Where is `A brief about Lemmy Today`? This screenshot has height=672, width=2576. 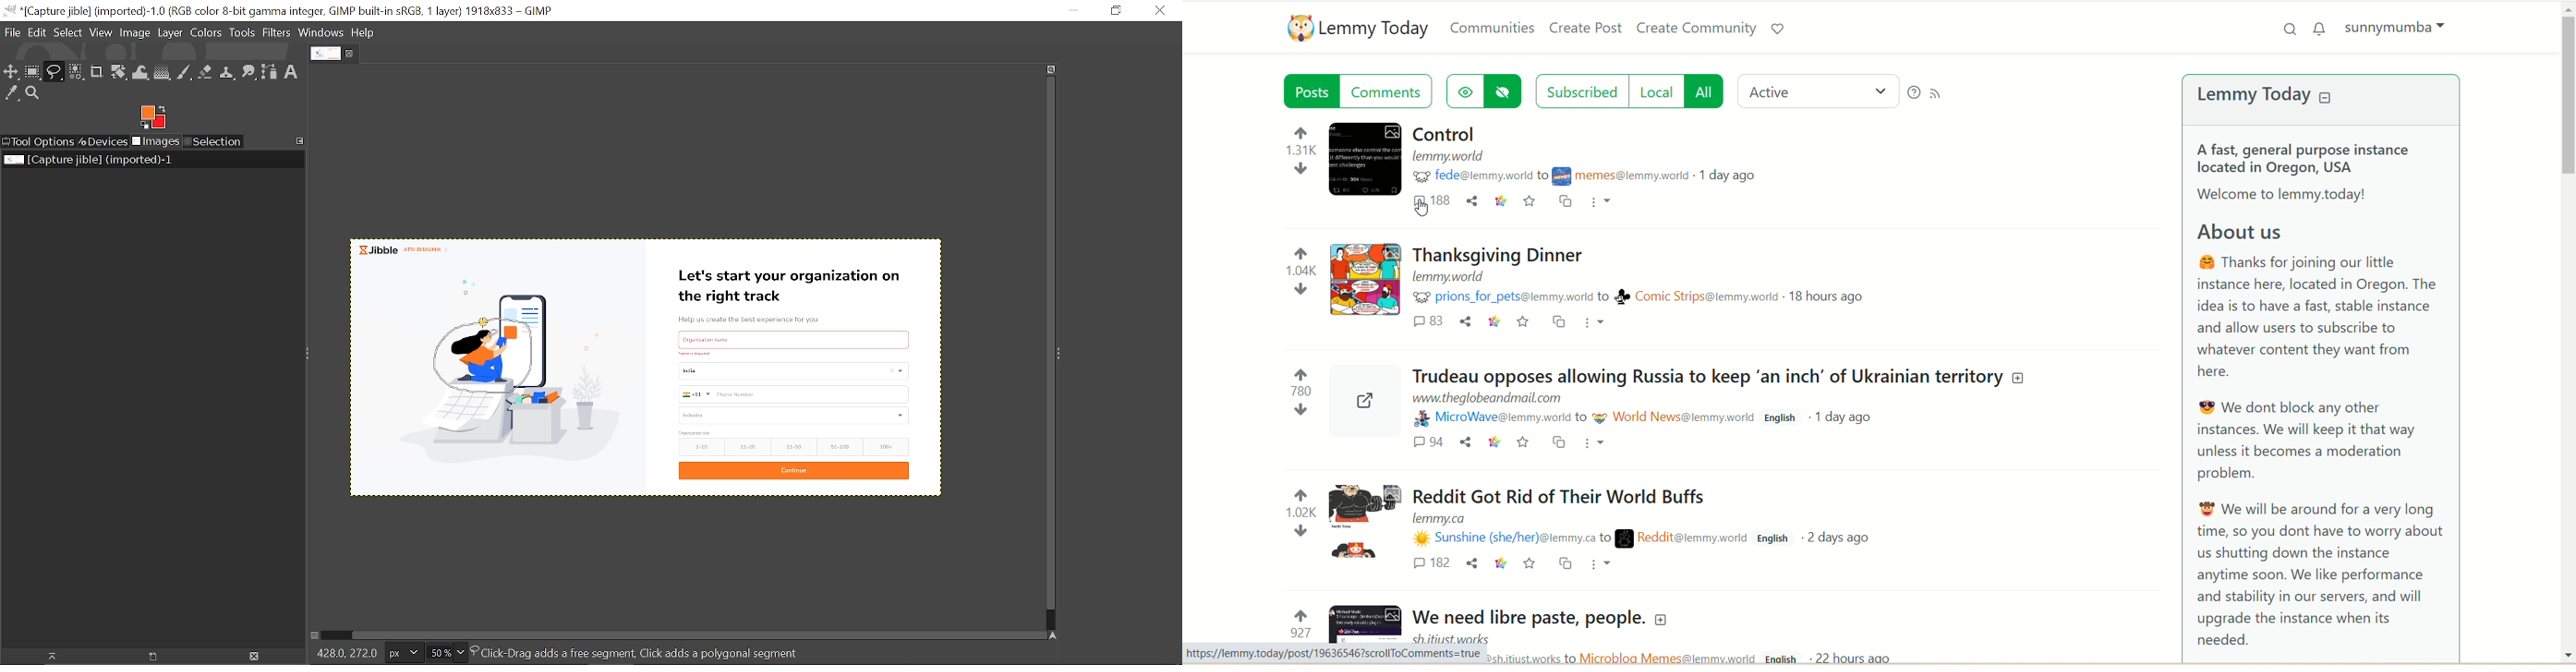
A brief about Lemmy Today is located at coordinates (2326, 399).